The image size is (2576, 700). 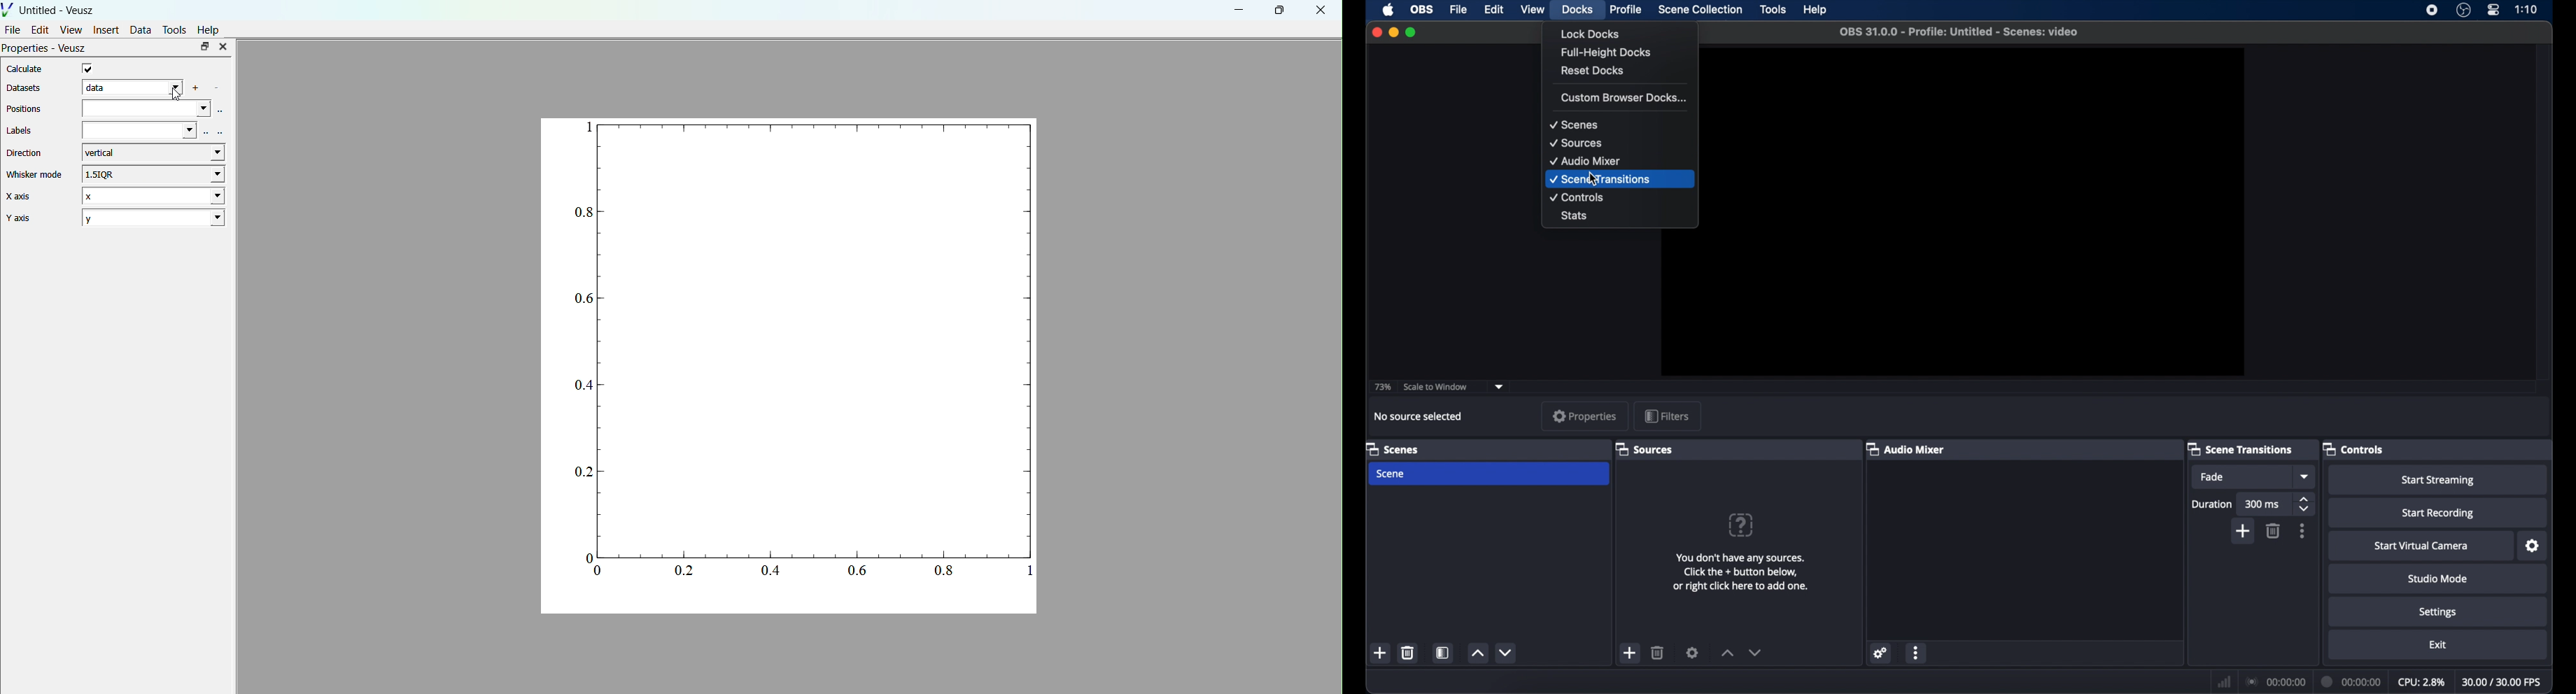 I want to click on scenes, so click(x=1392, y=449).